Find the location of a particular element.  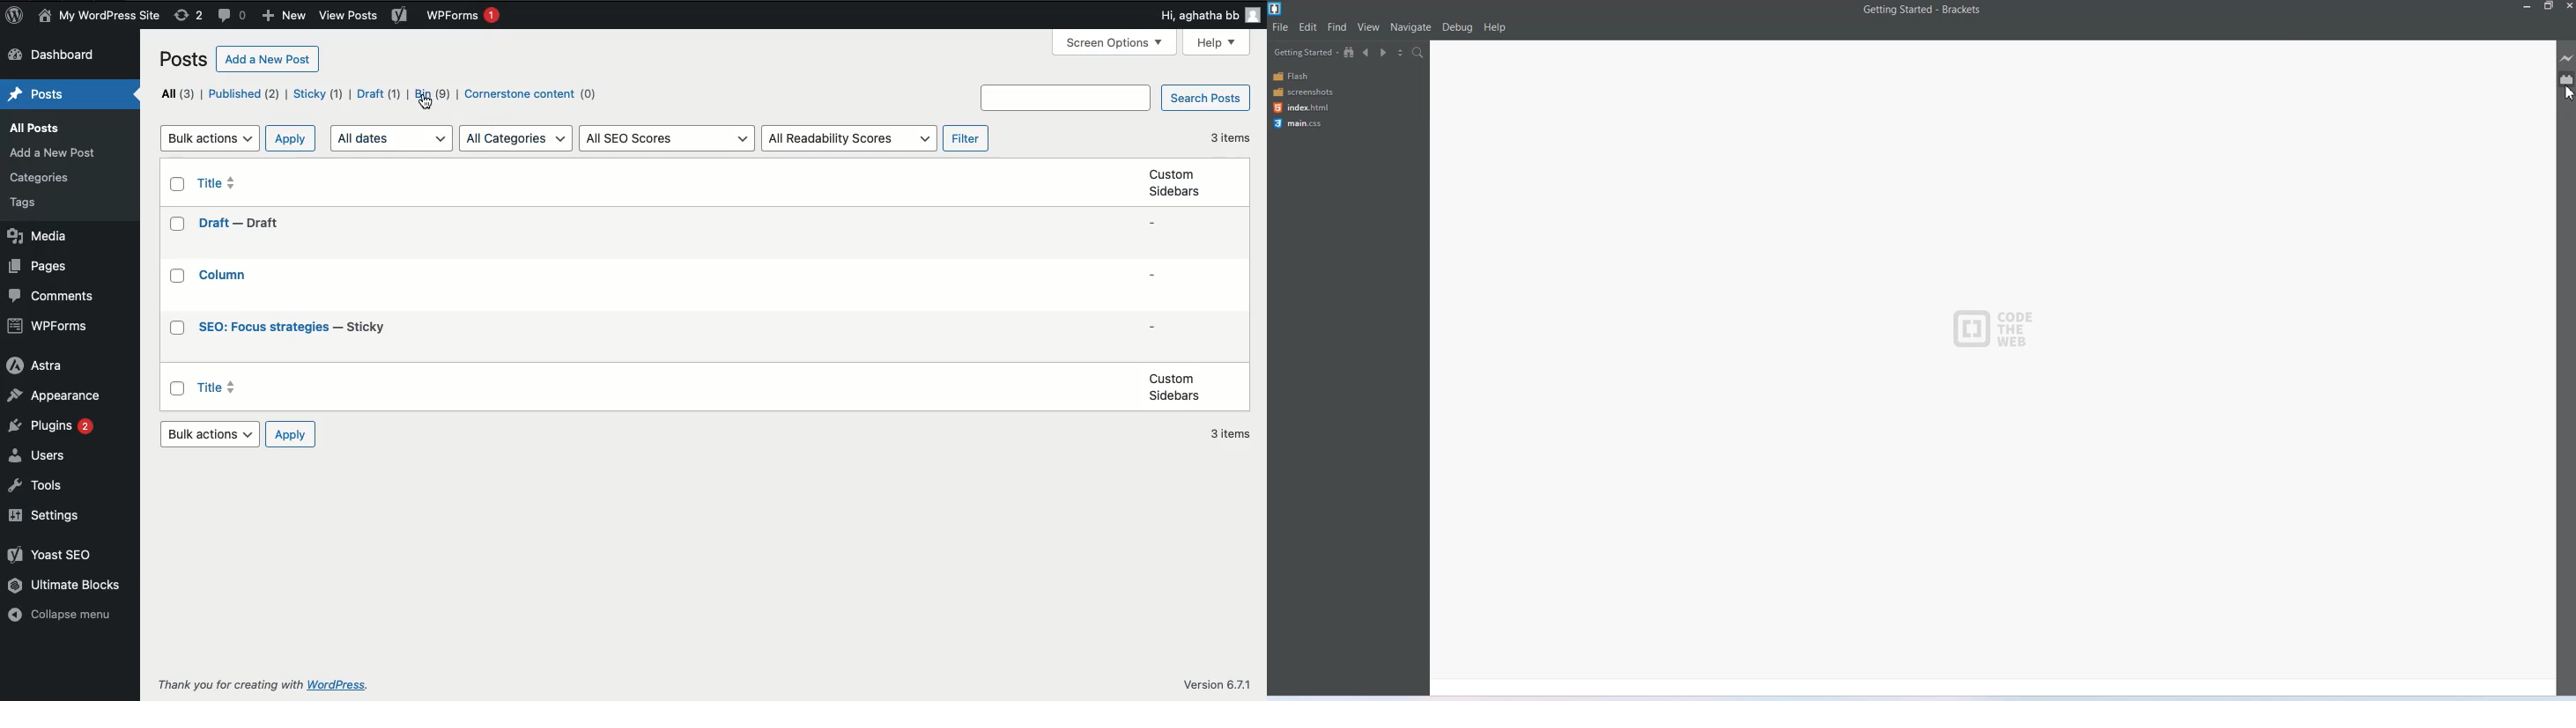

tags is located at coordinates (28, 203).